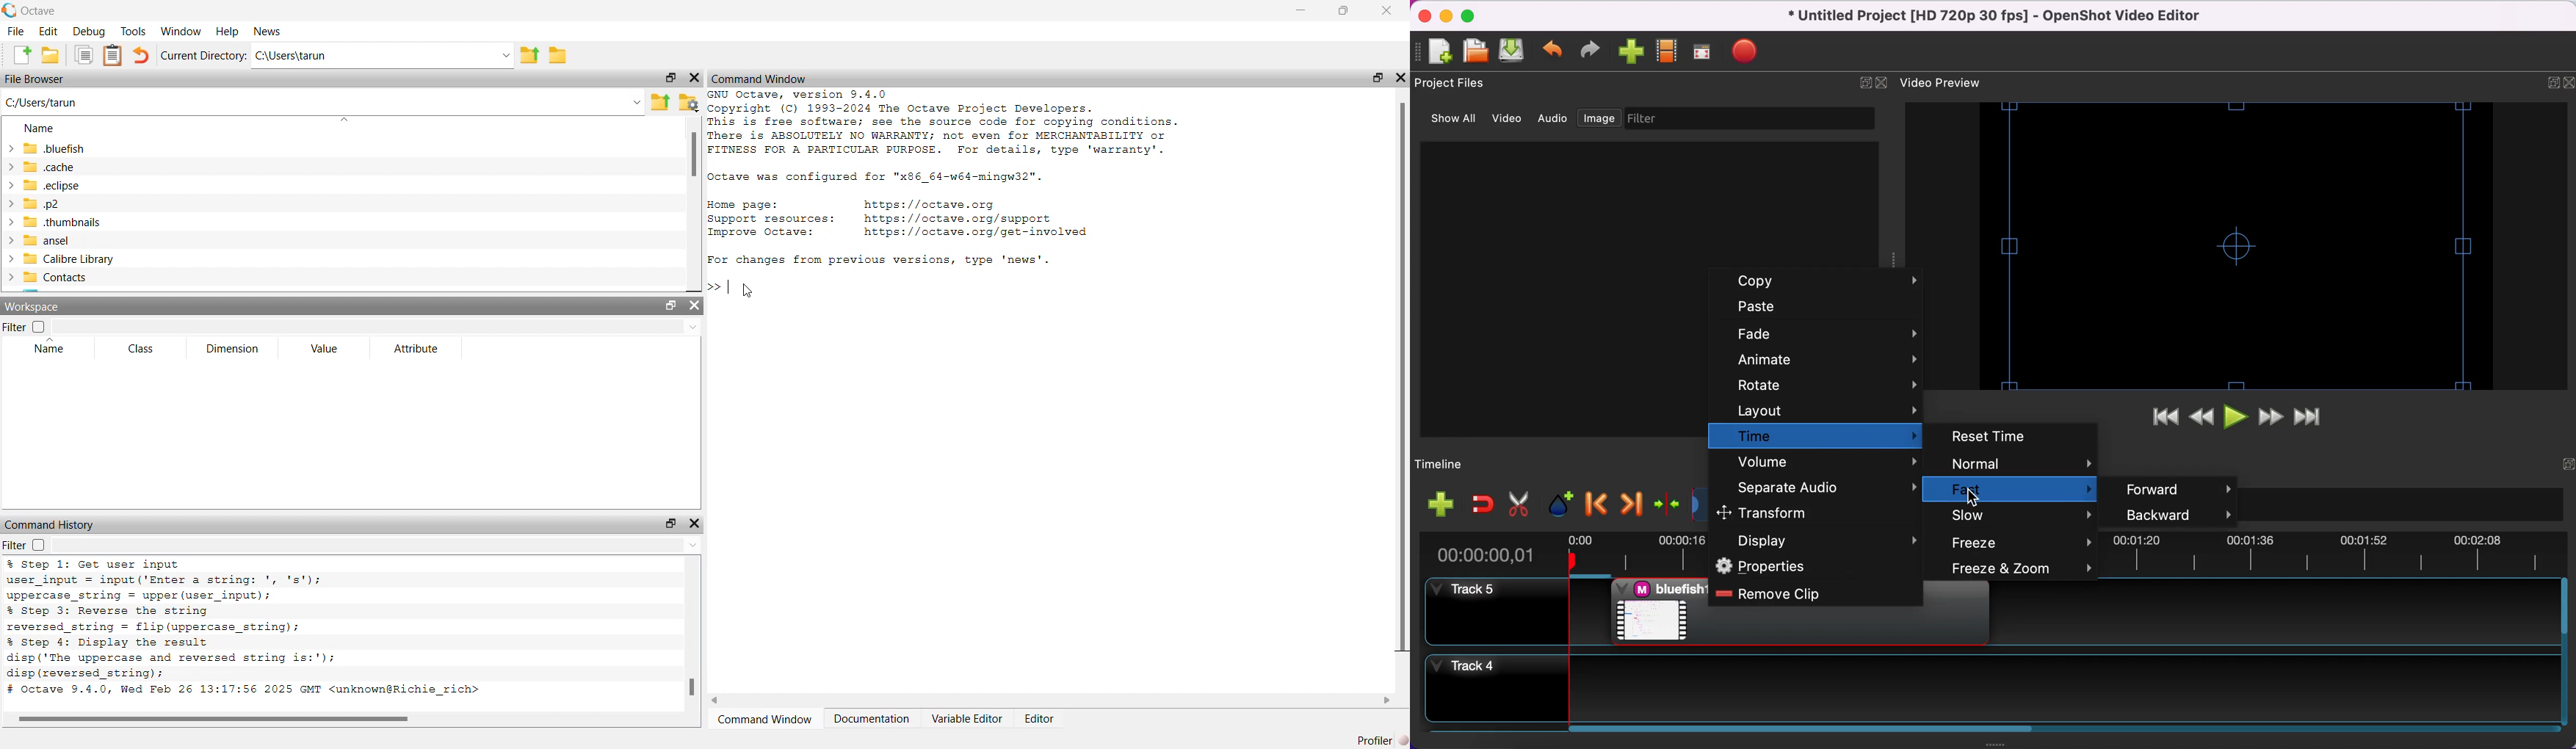  I want to click on name, so click(35, 350).